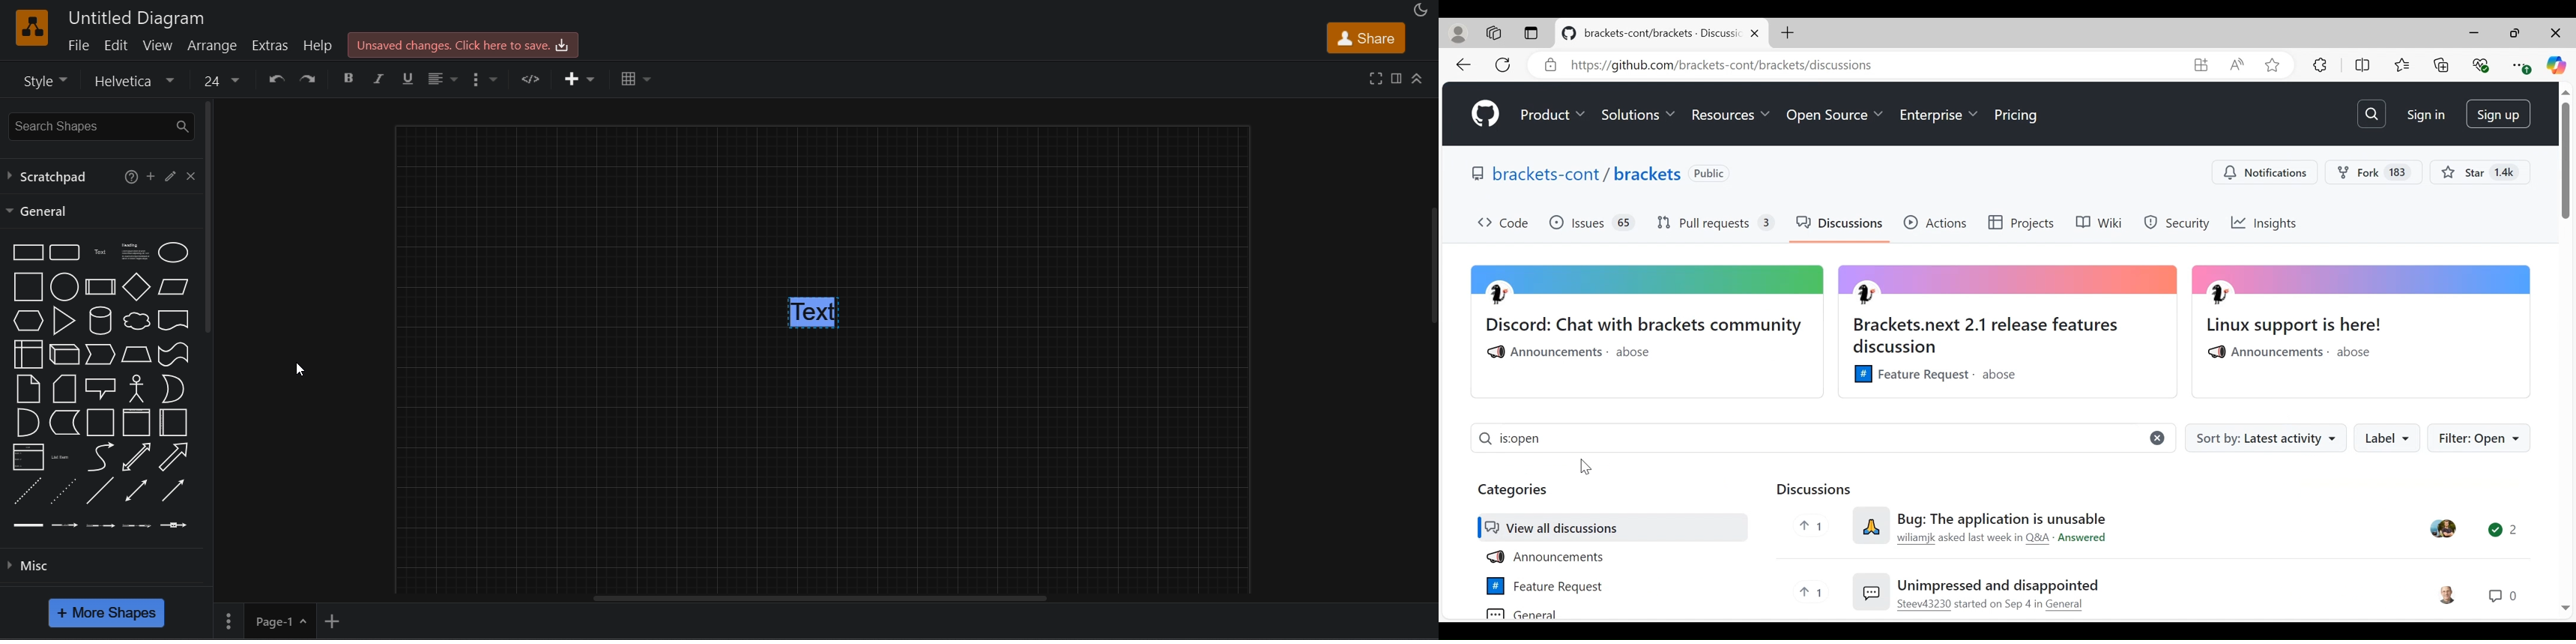  I want to click on font options, so click(138, 79).